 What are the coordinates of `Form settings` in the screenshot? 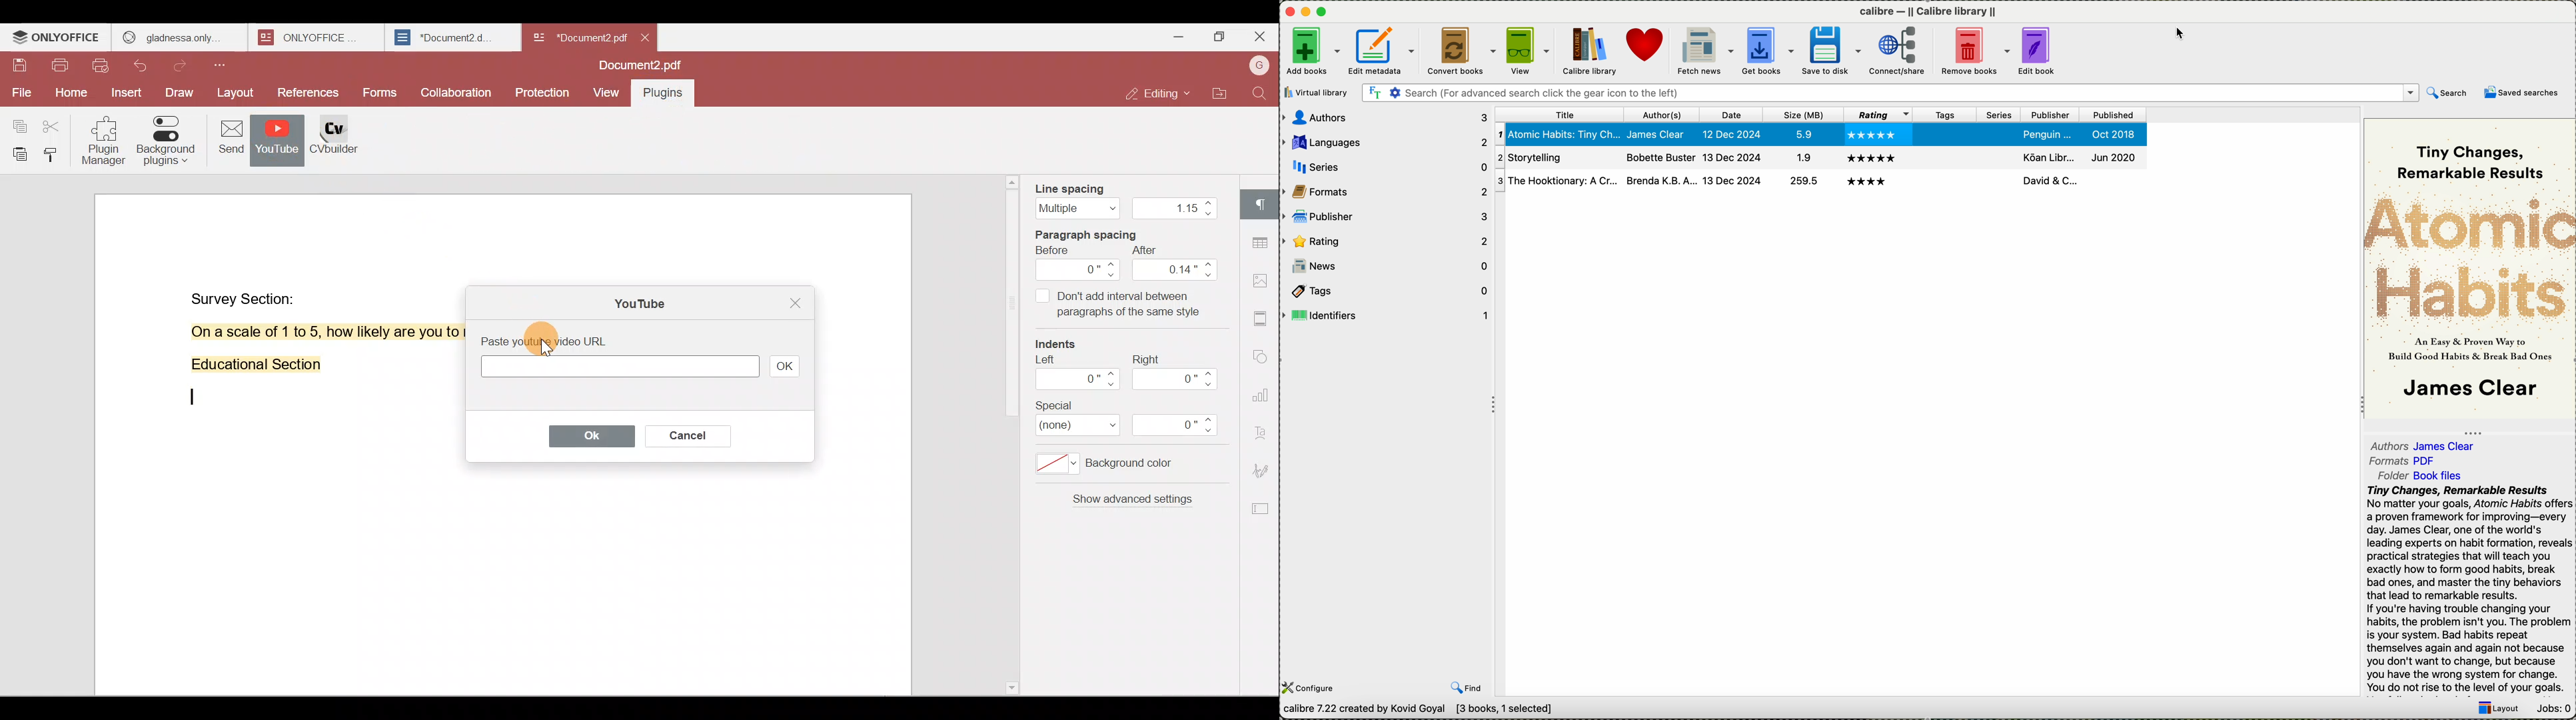 It's located at (1256, 509).